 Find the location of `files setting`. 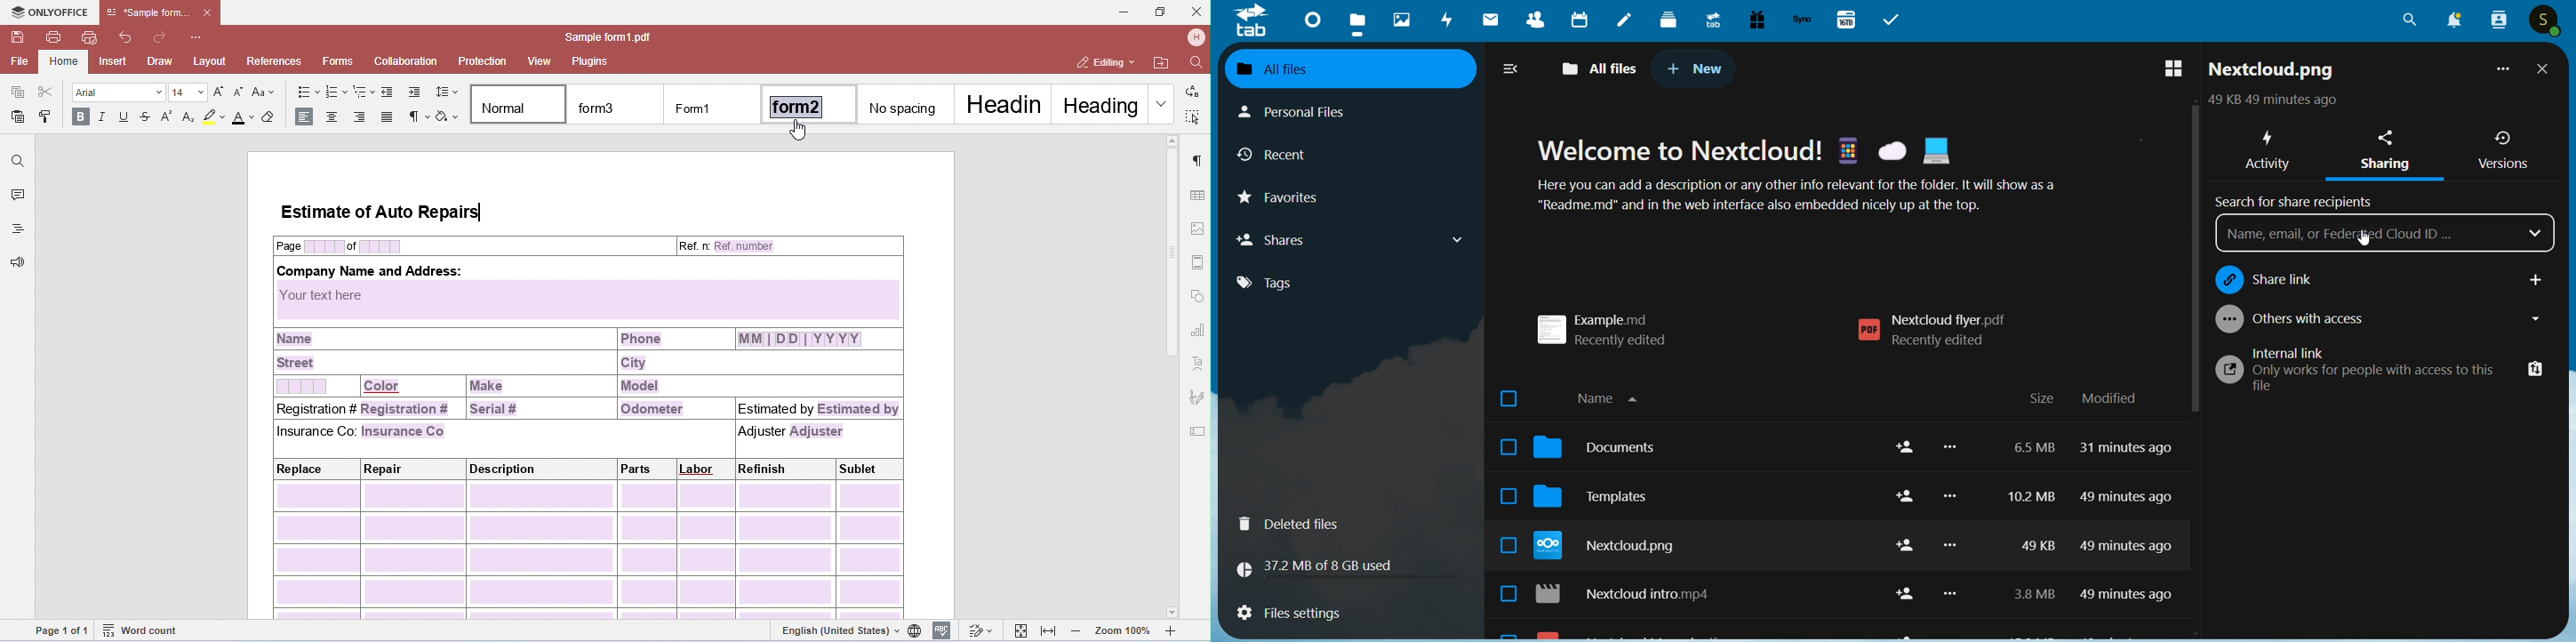

files setting is located at coordinates (1288, 615).